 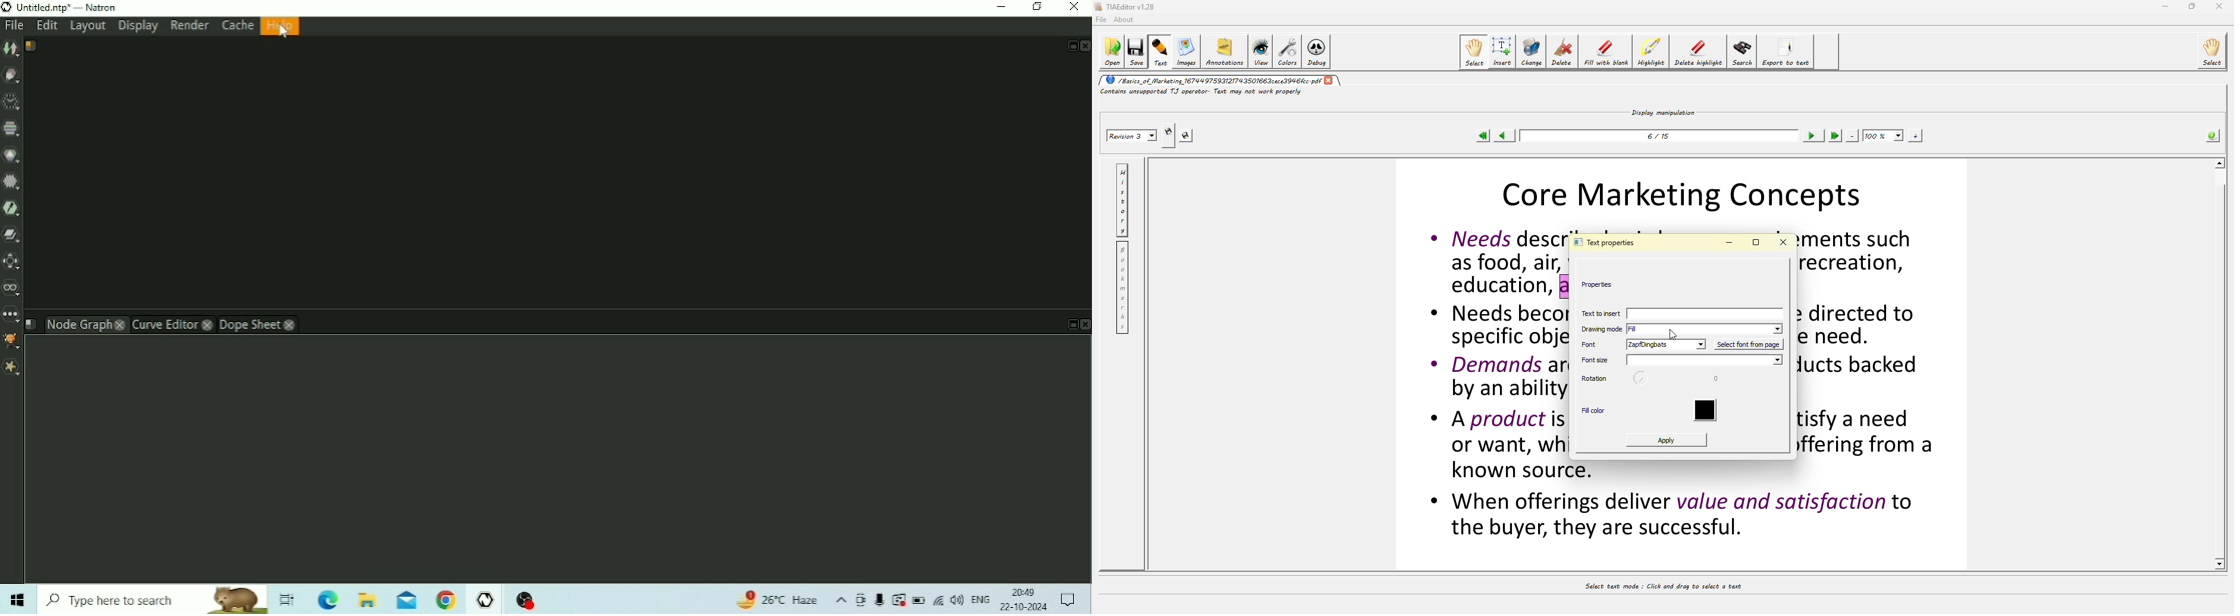 What do you see at coordinates (189, 26) in the screenshot?
I see `Render` at bounding box center [189, 26].